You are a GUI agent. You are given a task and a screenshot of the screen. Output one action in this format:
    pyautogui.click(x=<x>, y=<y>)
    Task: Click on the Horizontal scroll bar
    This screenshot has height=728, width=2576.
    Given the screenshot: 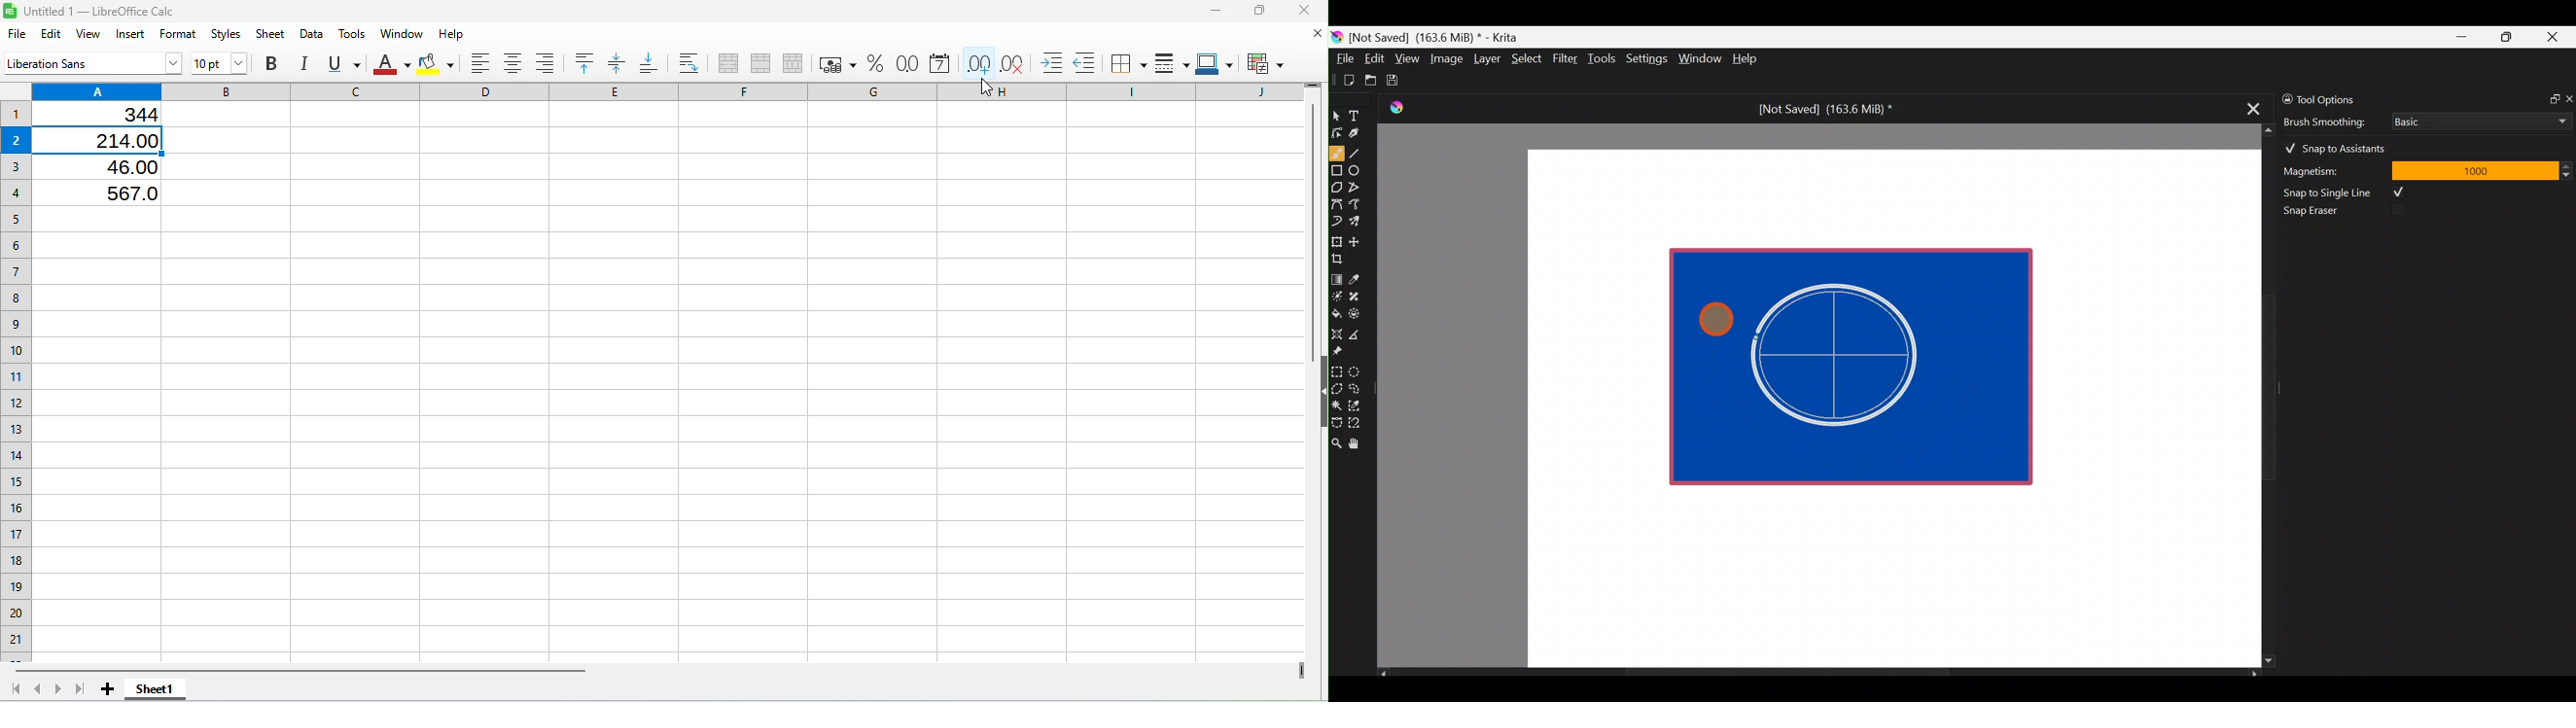 What is the action you would take?
    pyautogui.click(x=654, y=670)
    